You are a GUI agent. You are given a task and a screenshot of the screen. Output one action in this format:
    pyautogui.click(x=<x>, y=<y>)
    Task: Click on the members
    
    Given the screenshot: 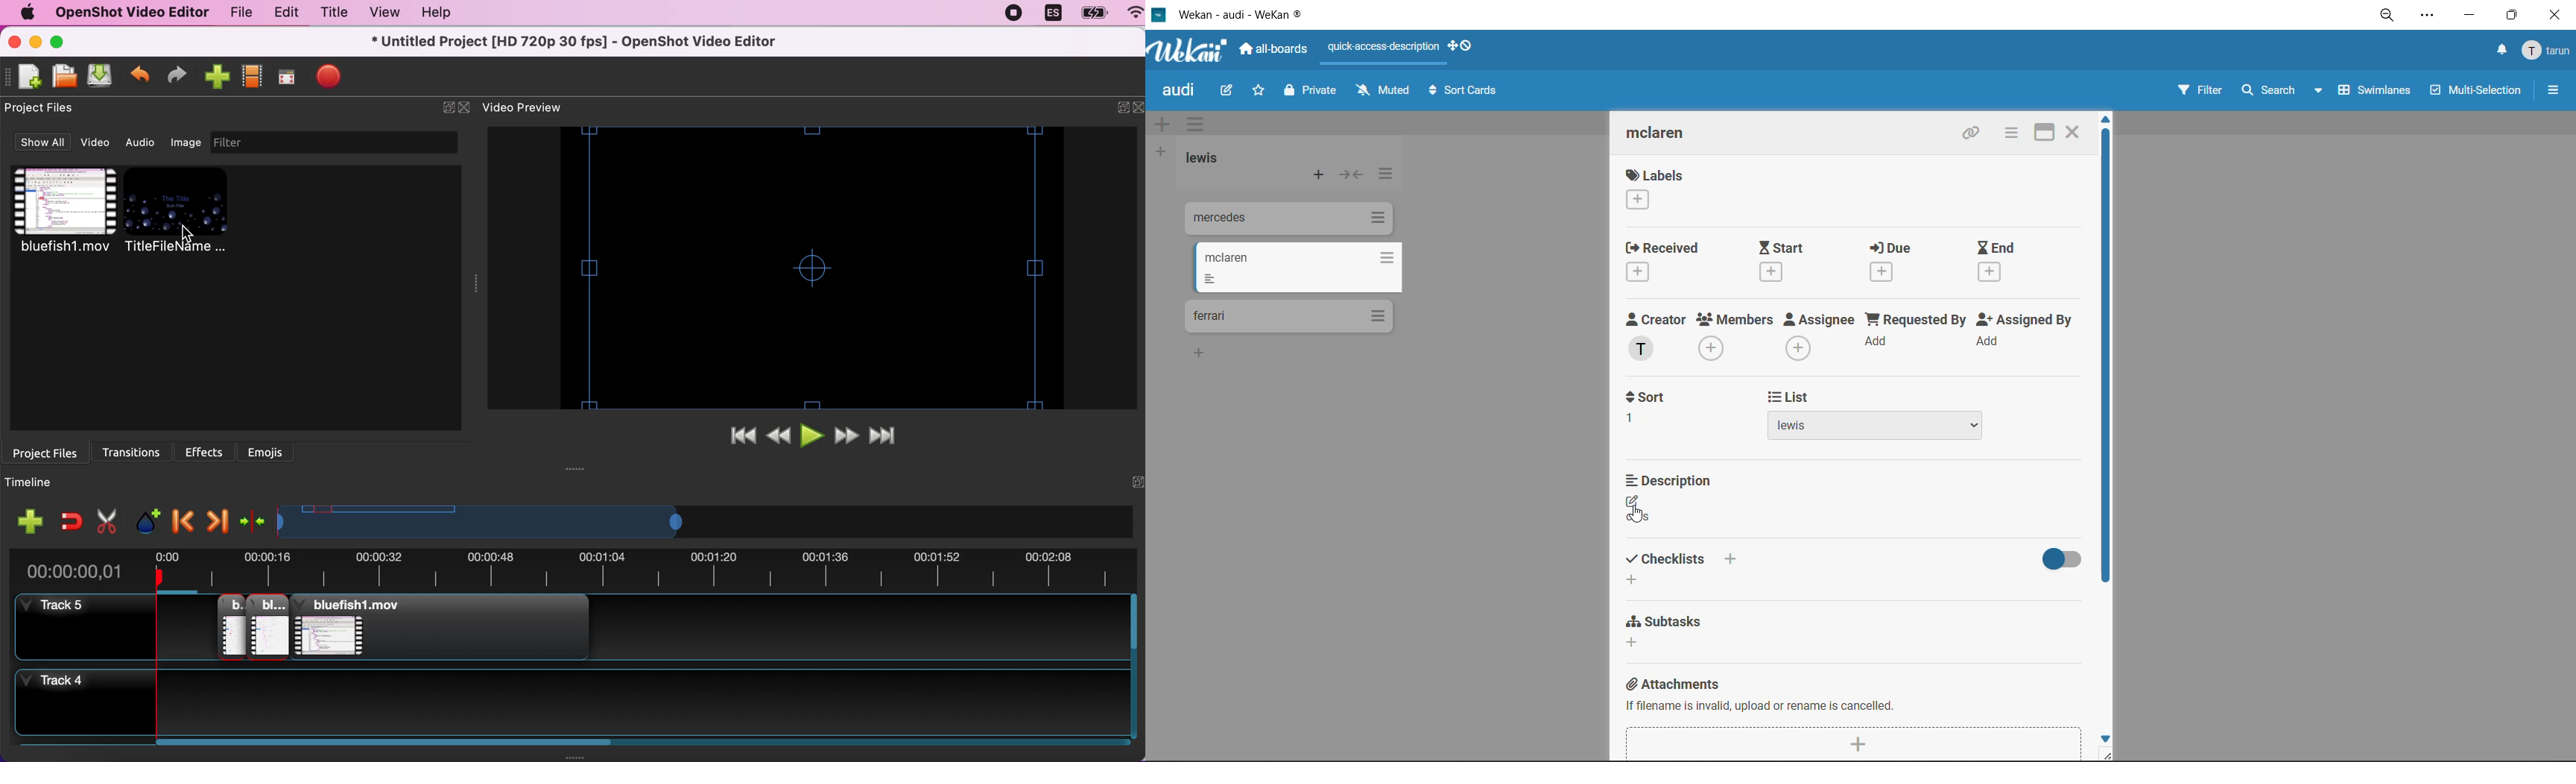 What is the action you would take?
    pyautogui.click(x=1738, y=339)
    